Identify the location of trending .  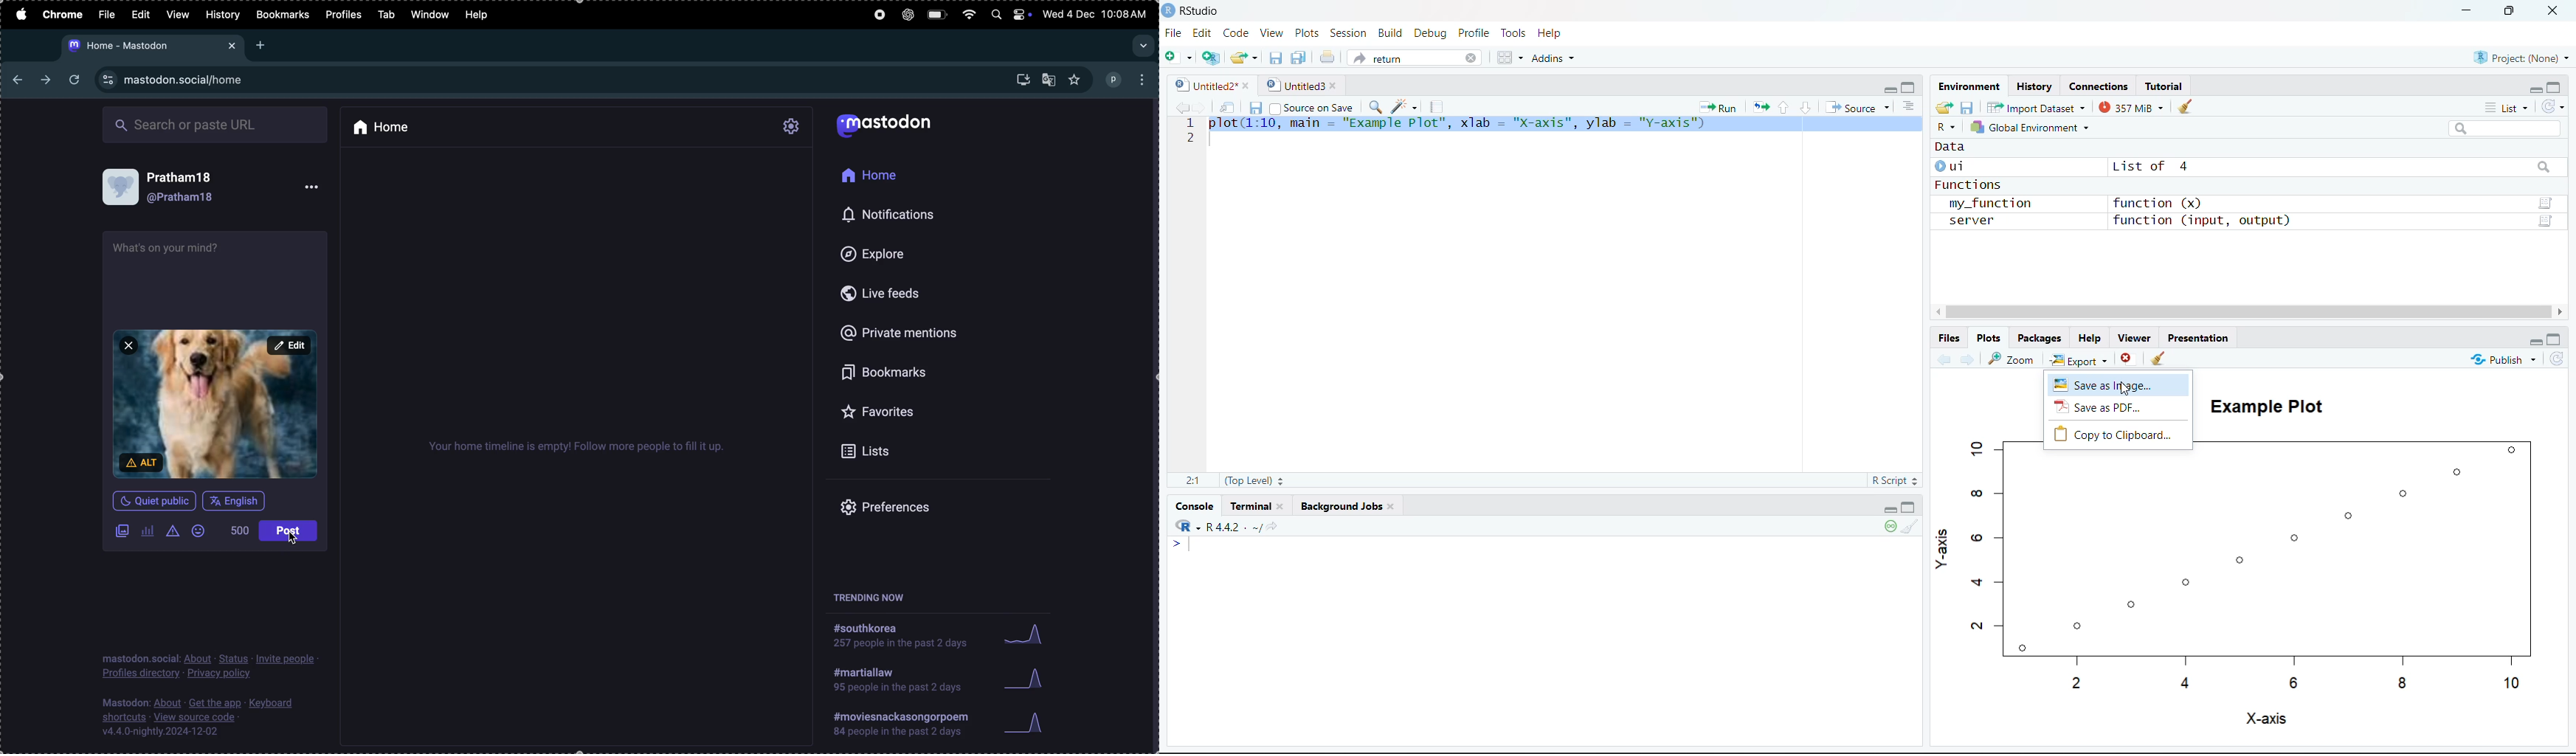
(902, 726).